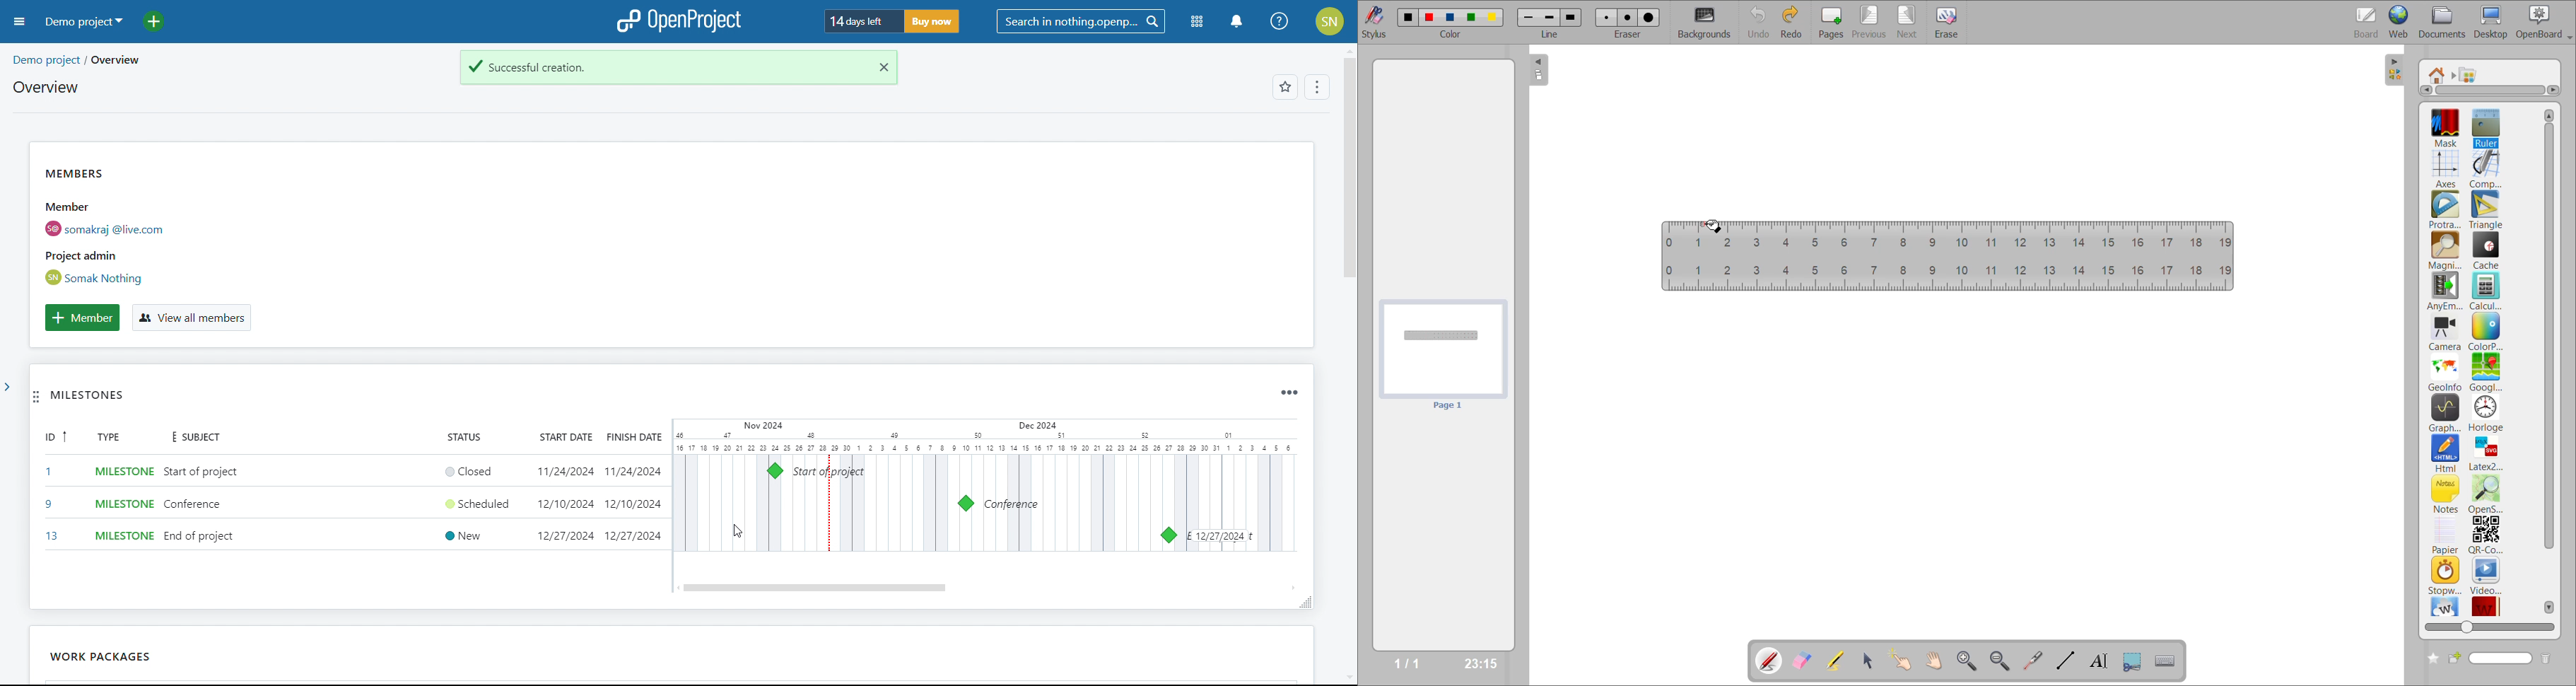 The image size is (2576, 700). I want to click on members, so click(130, 226).